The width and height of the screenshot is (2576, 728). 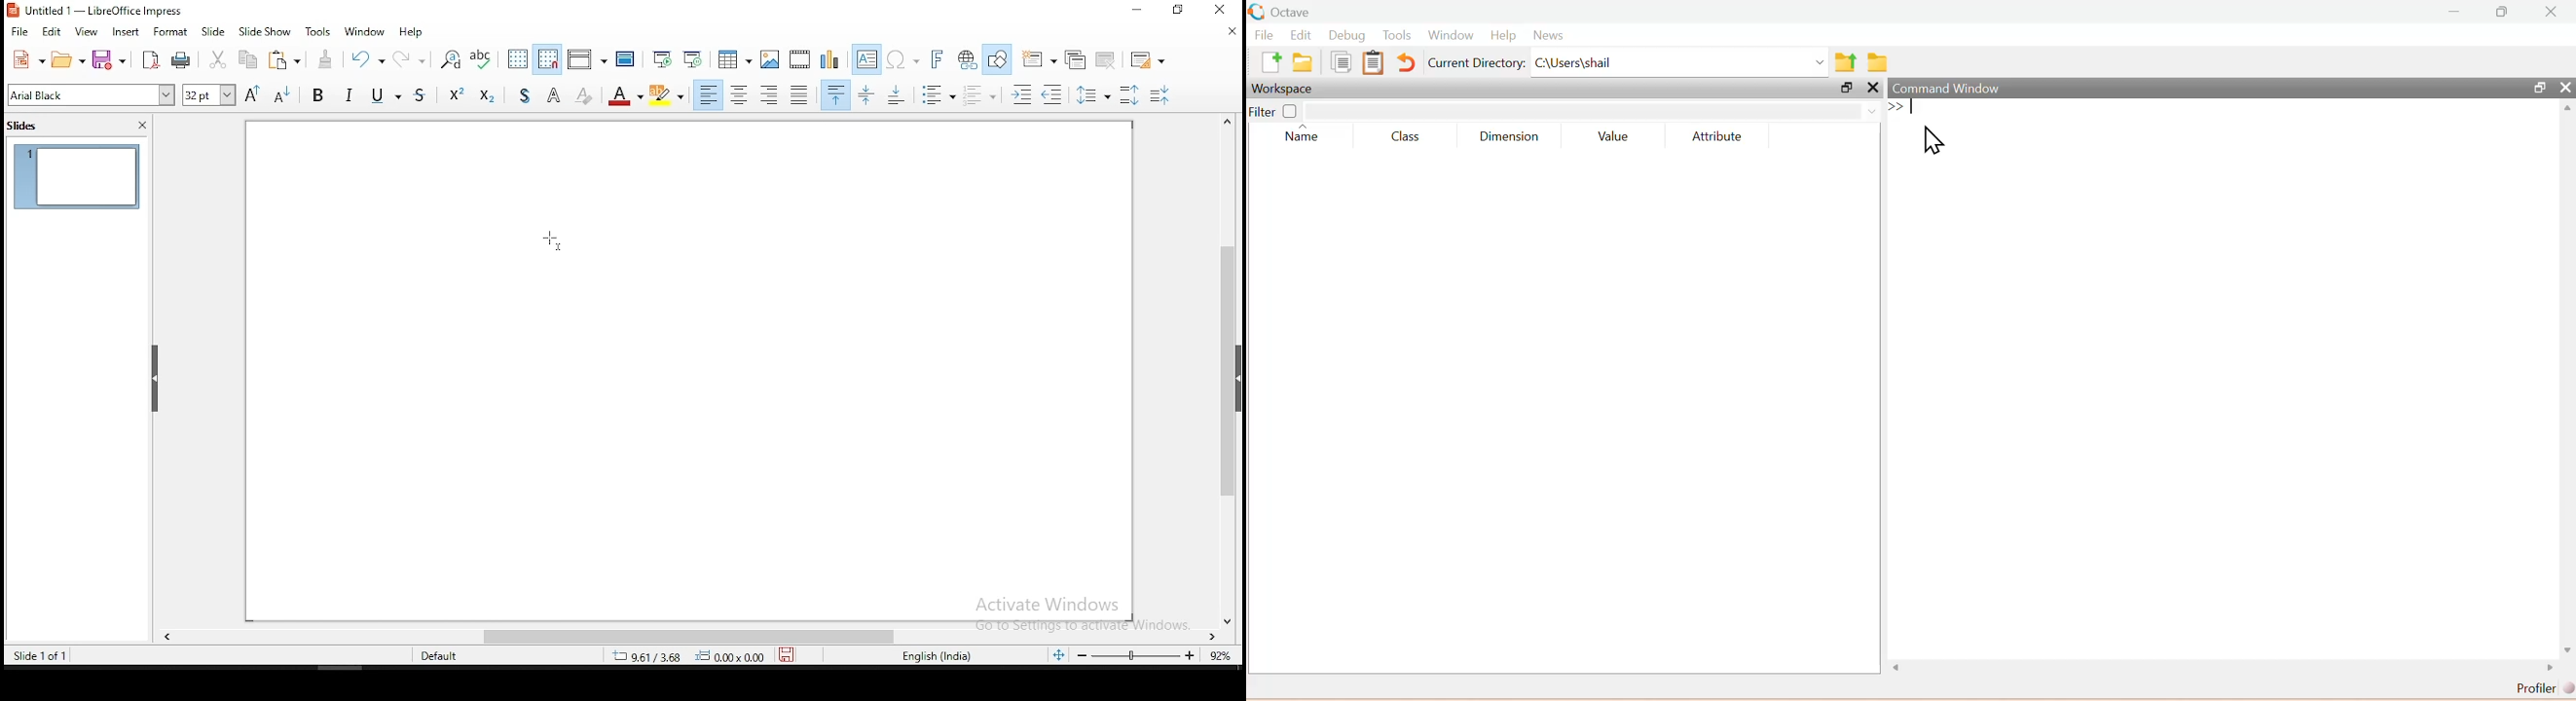 I want to click on slide show, so click(x=264, y=32).